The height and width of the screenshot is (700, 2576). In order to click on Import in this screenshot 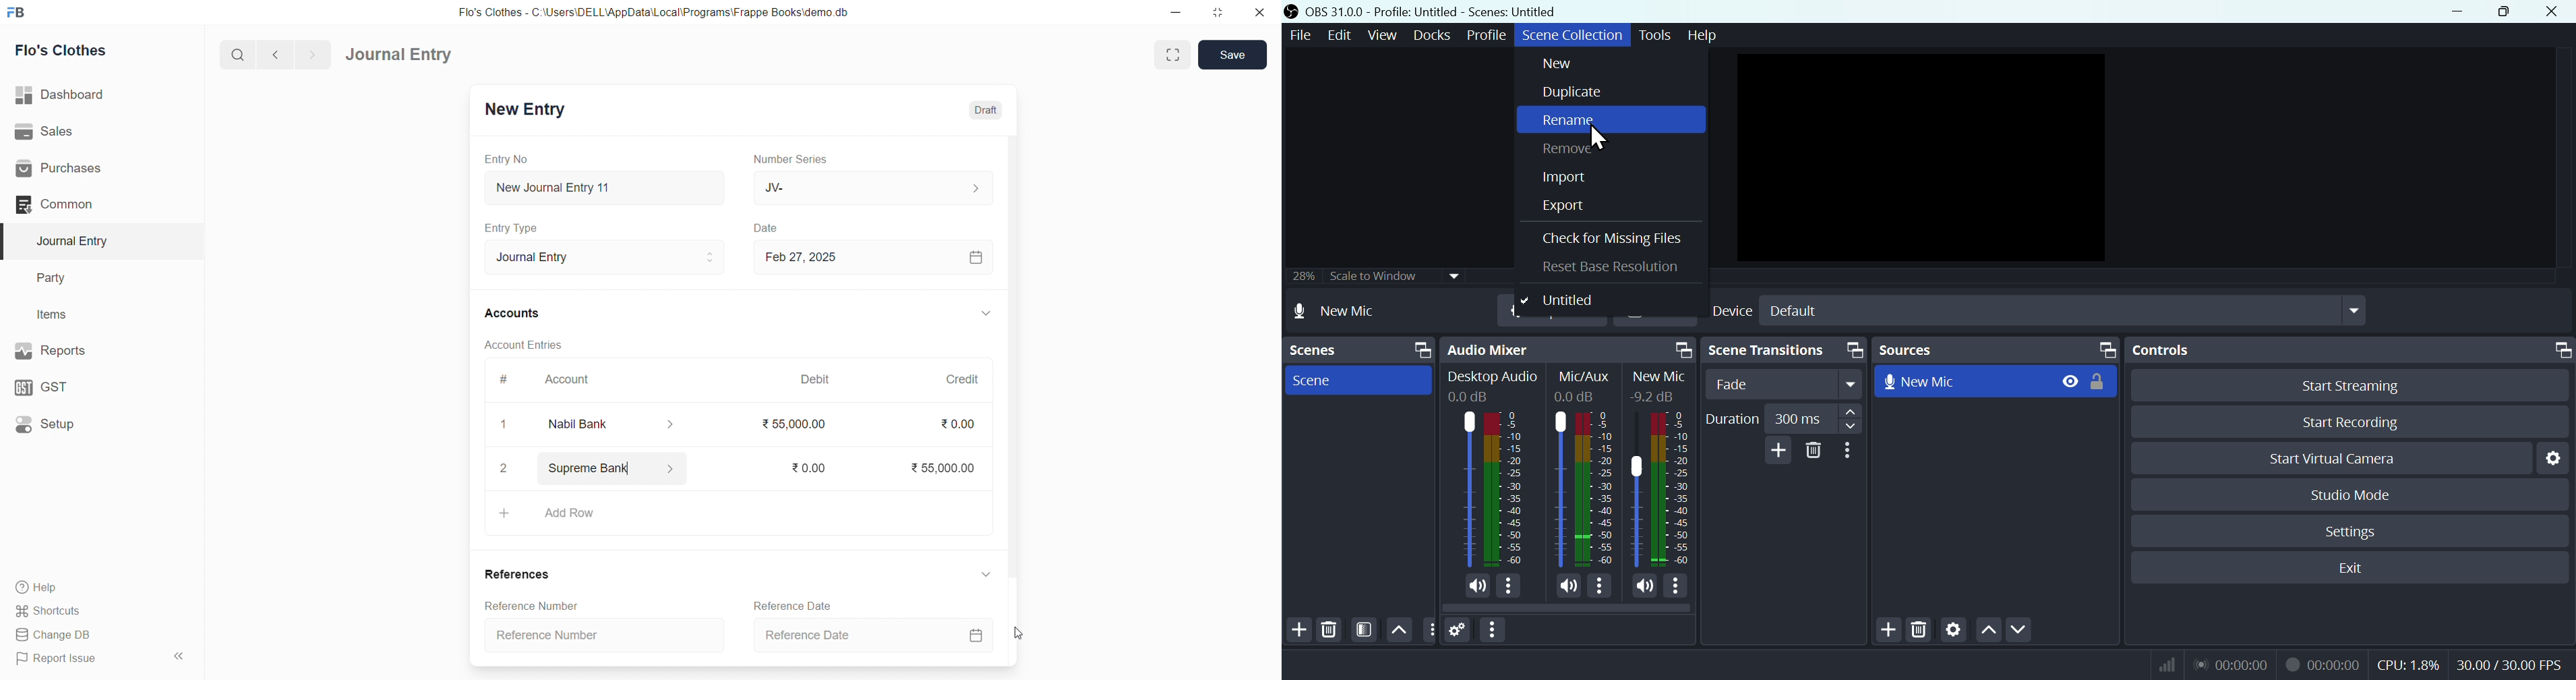, I will do `click(1573, 181)`.